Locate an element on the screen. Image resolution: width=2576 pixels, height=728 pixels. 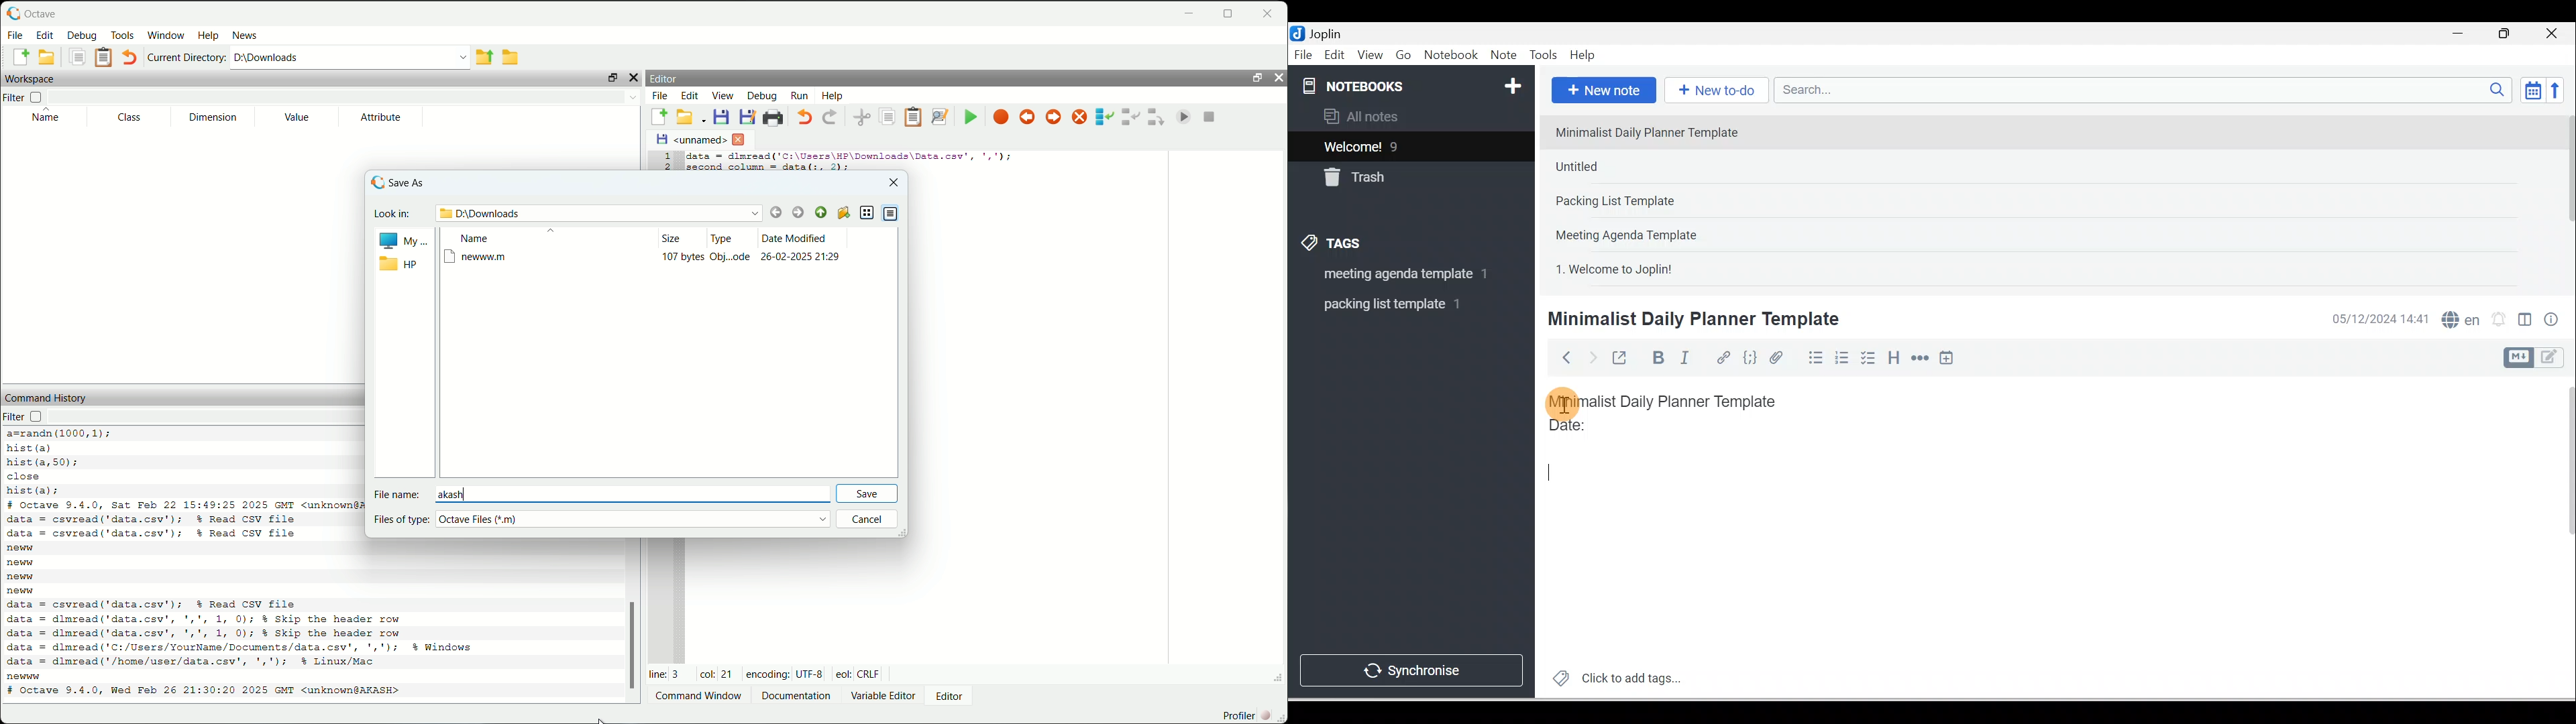
Cursor is located at coordinates (1563, 402).